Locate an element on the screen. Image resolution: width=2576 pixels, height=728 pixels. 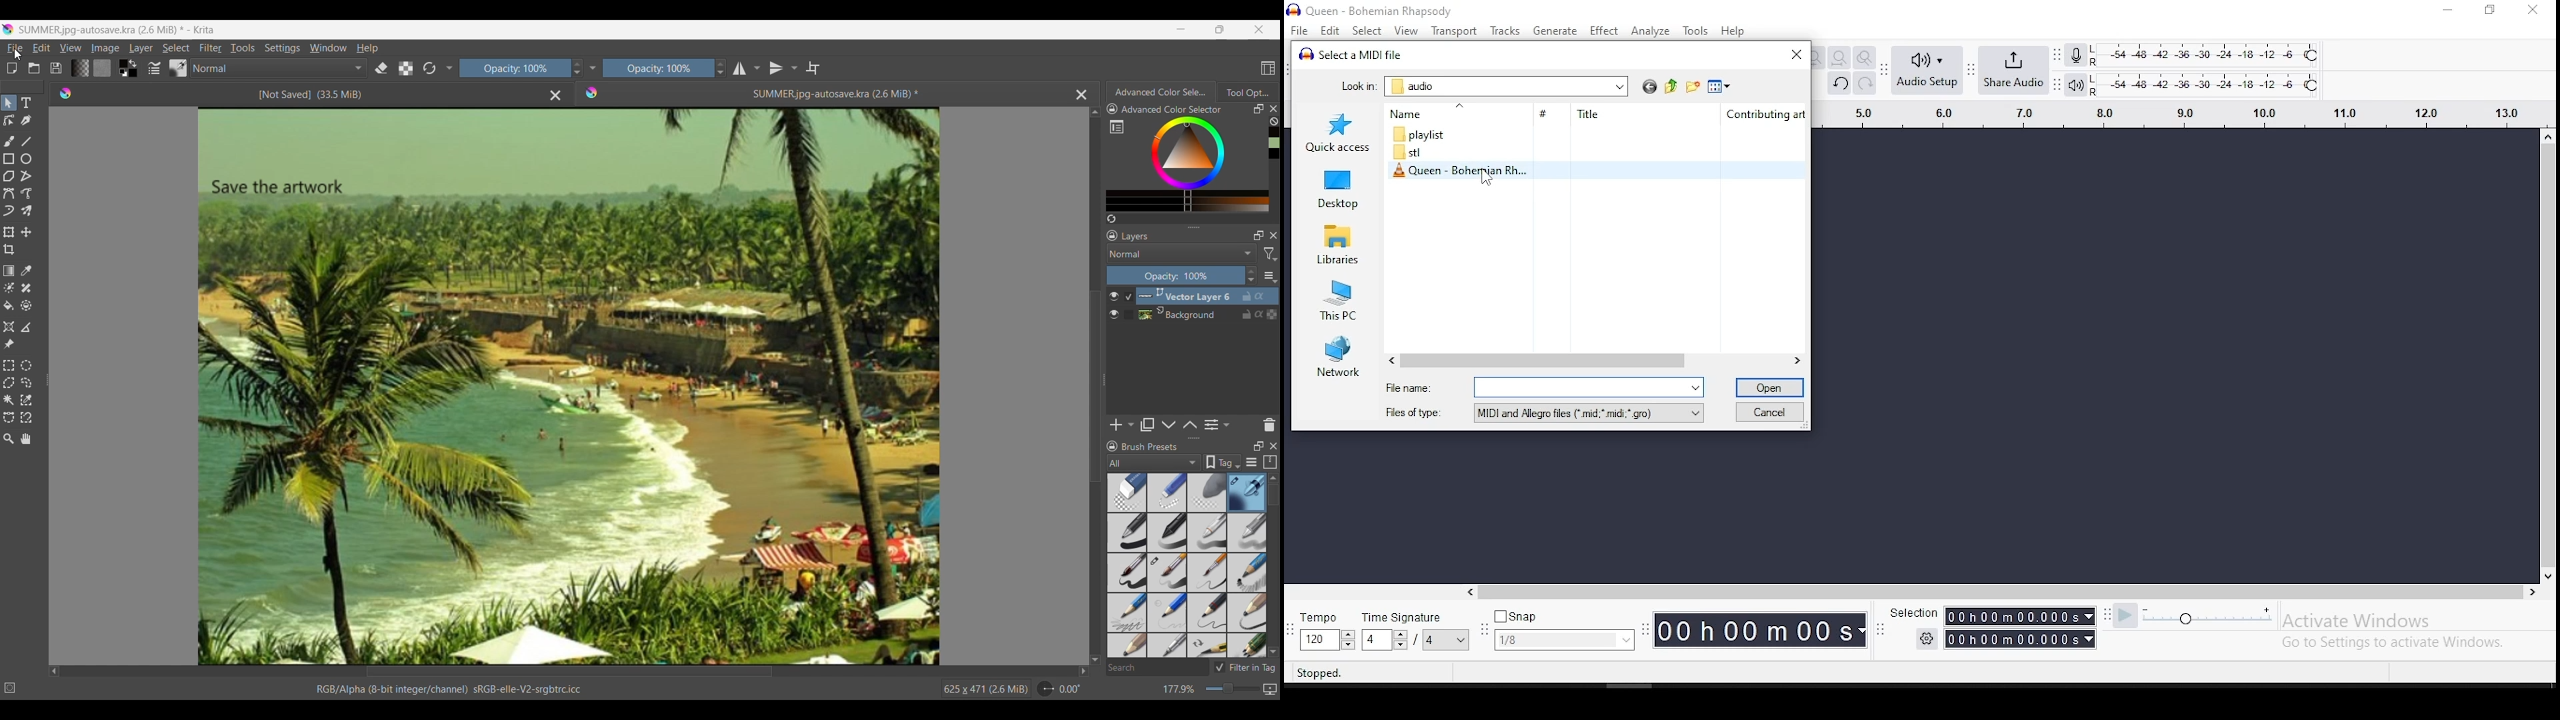
recording level is located at coordinates (2076, 54).